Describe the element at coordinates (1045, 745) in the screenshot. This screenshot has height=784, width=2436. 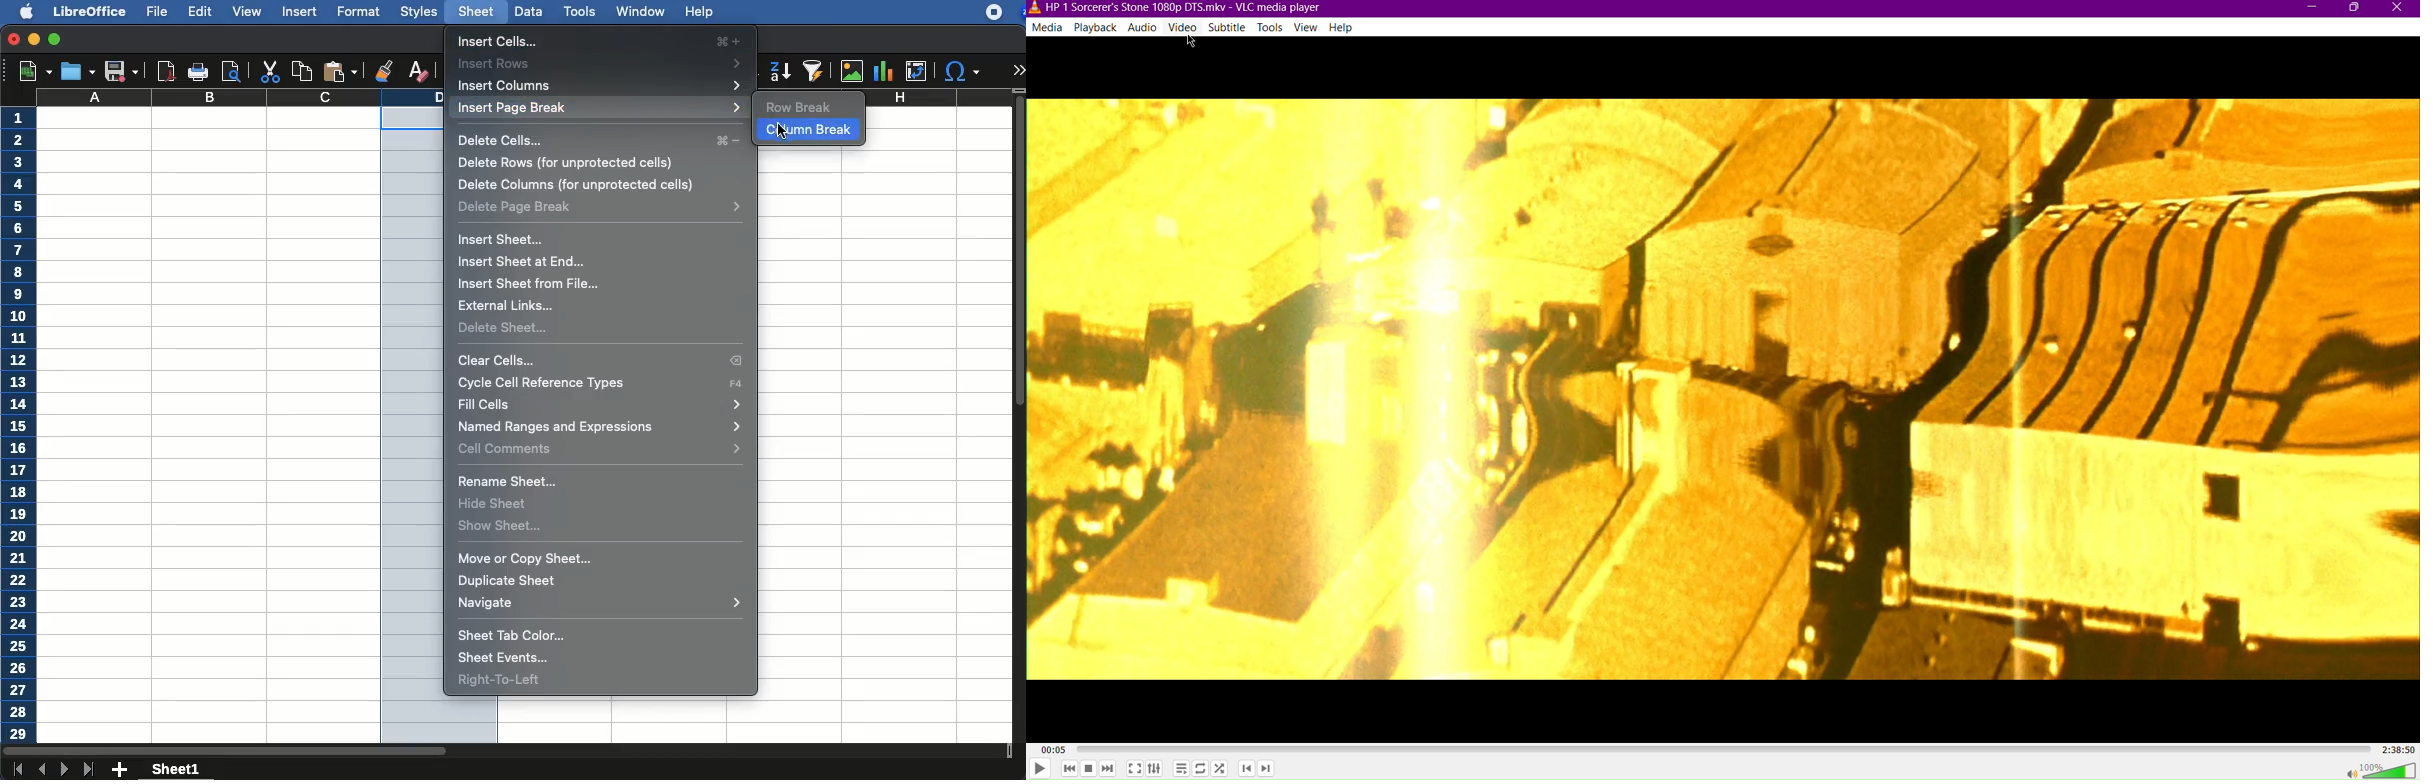
I see `Current timestamp` at that location.